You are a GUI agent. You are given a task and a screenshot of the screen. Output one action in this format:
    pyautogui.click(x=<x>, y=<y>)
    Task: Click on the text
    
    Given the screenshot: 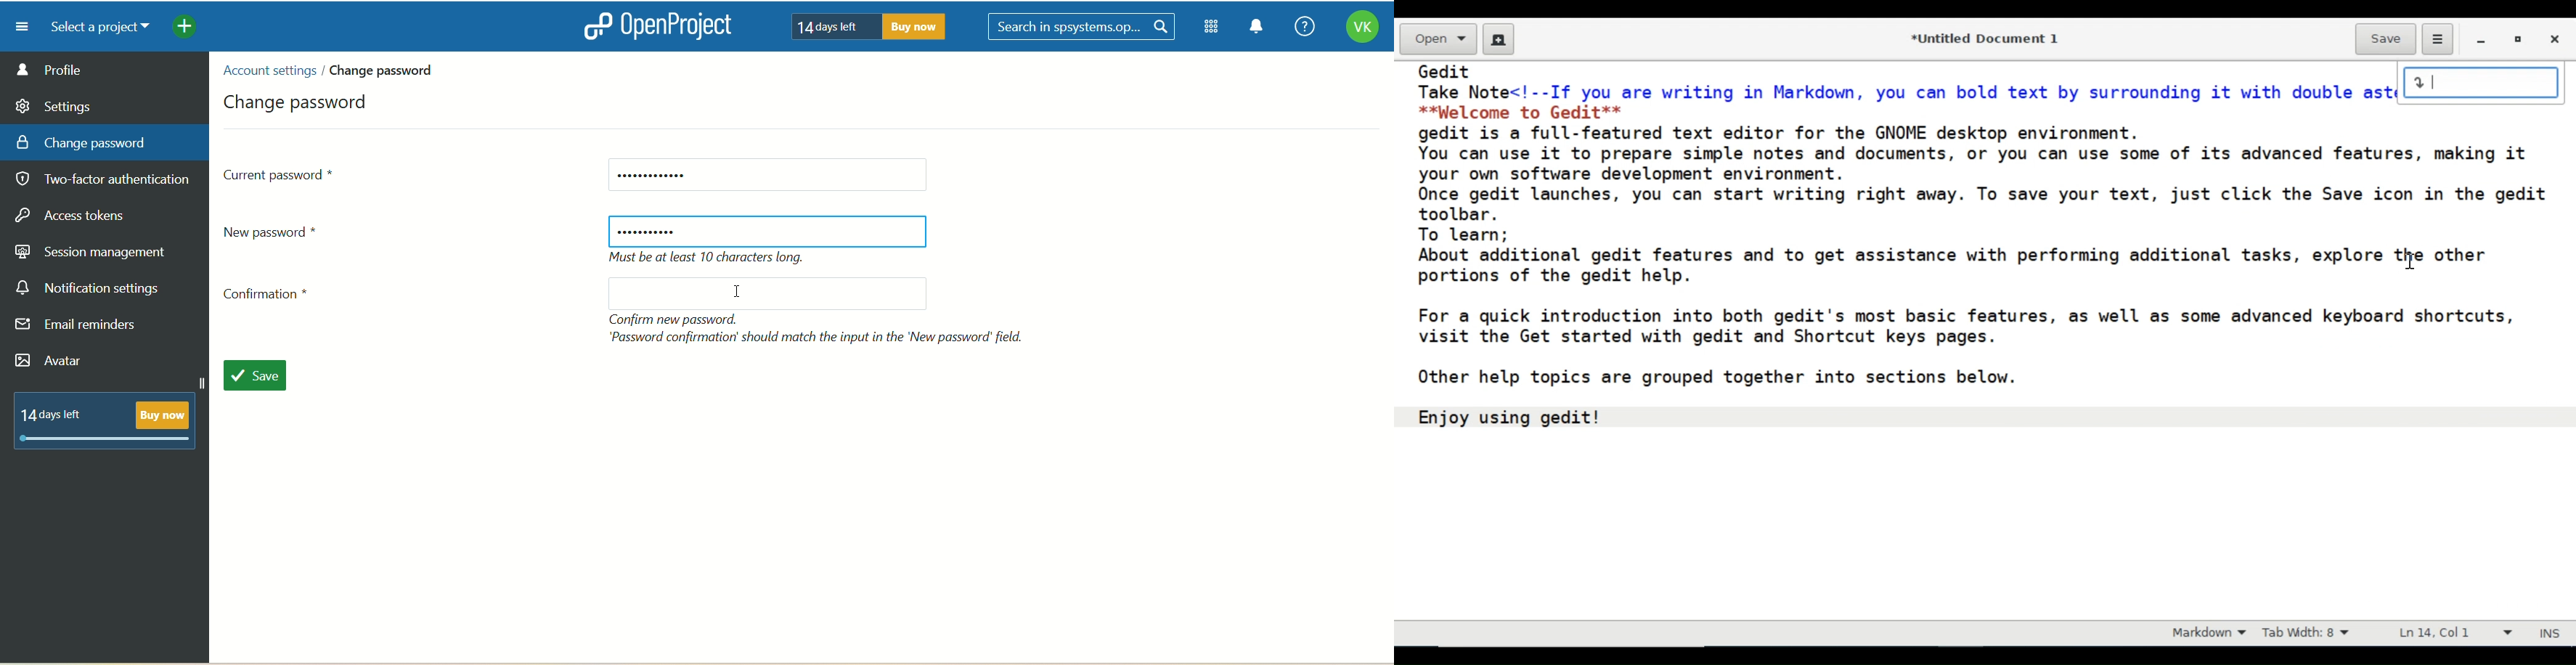 What is the action you would take?
    pyautogui.click(x=863, y=25)
    